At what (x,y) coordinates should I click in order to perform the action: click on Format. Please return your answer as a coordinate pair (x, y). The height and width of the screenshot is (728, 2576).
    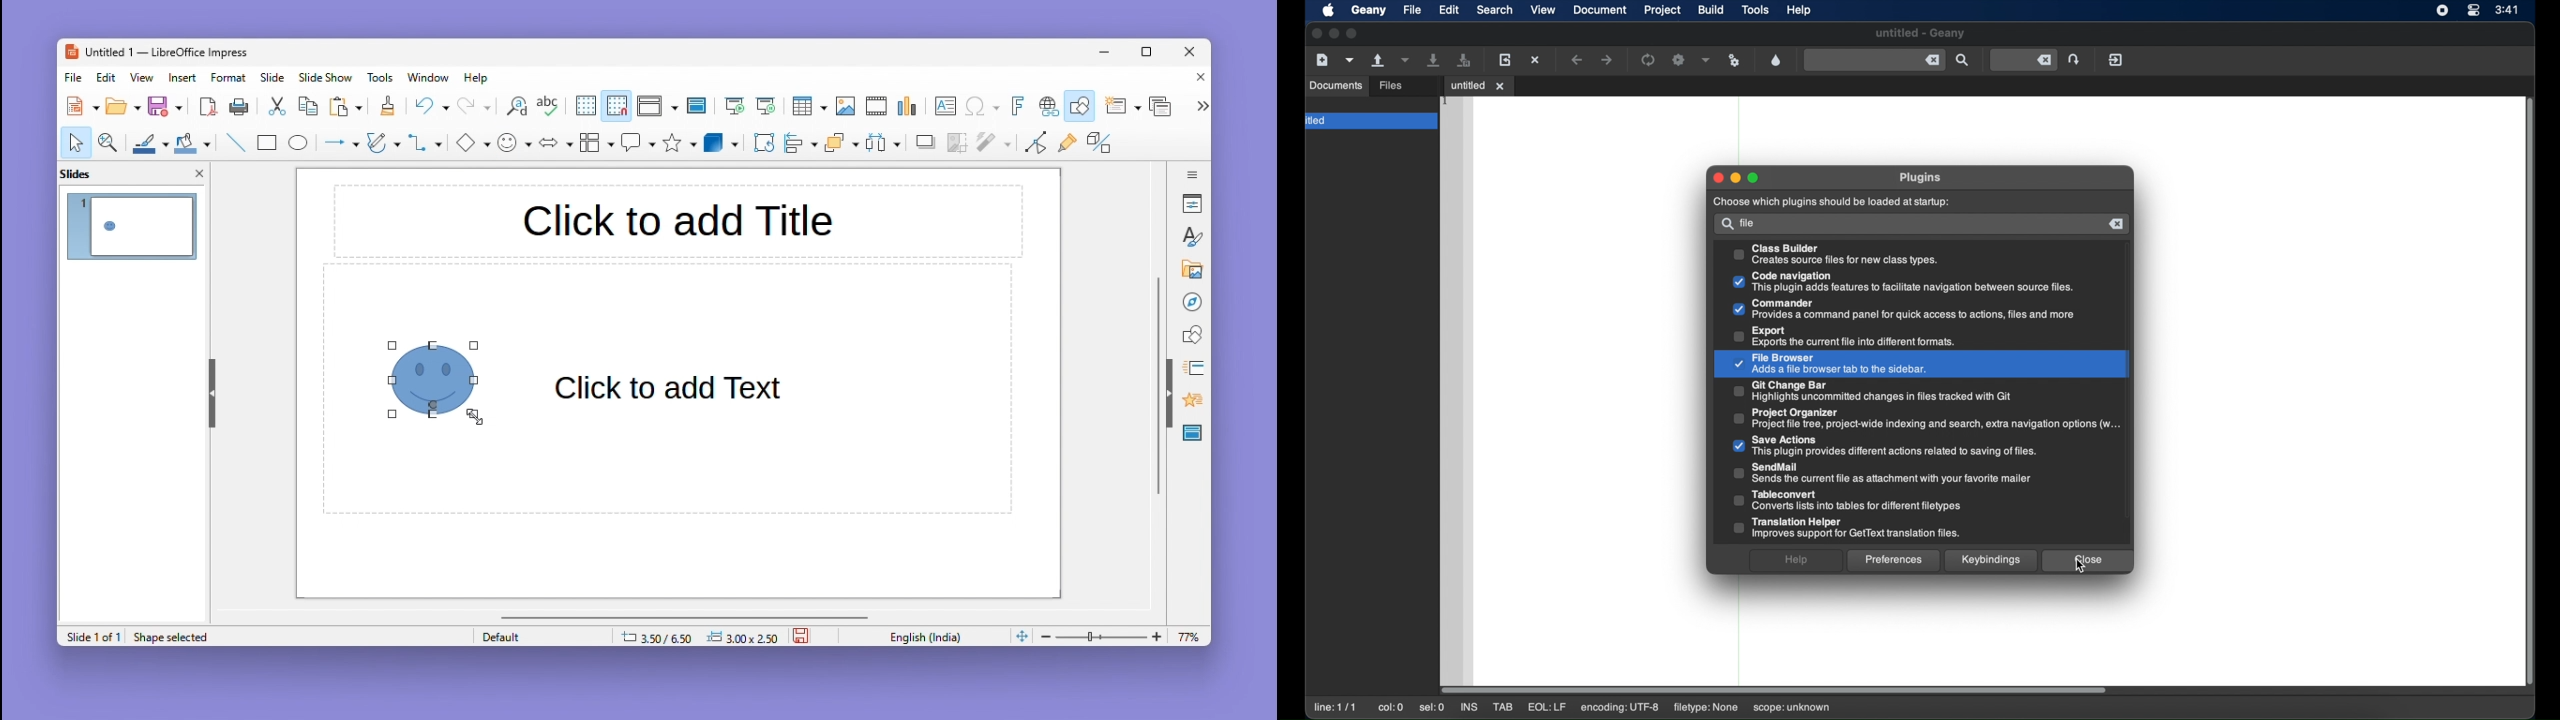
    Looking at the image, I should click on (229, 77).